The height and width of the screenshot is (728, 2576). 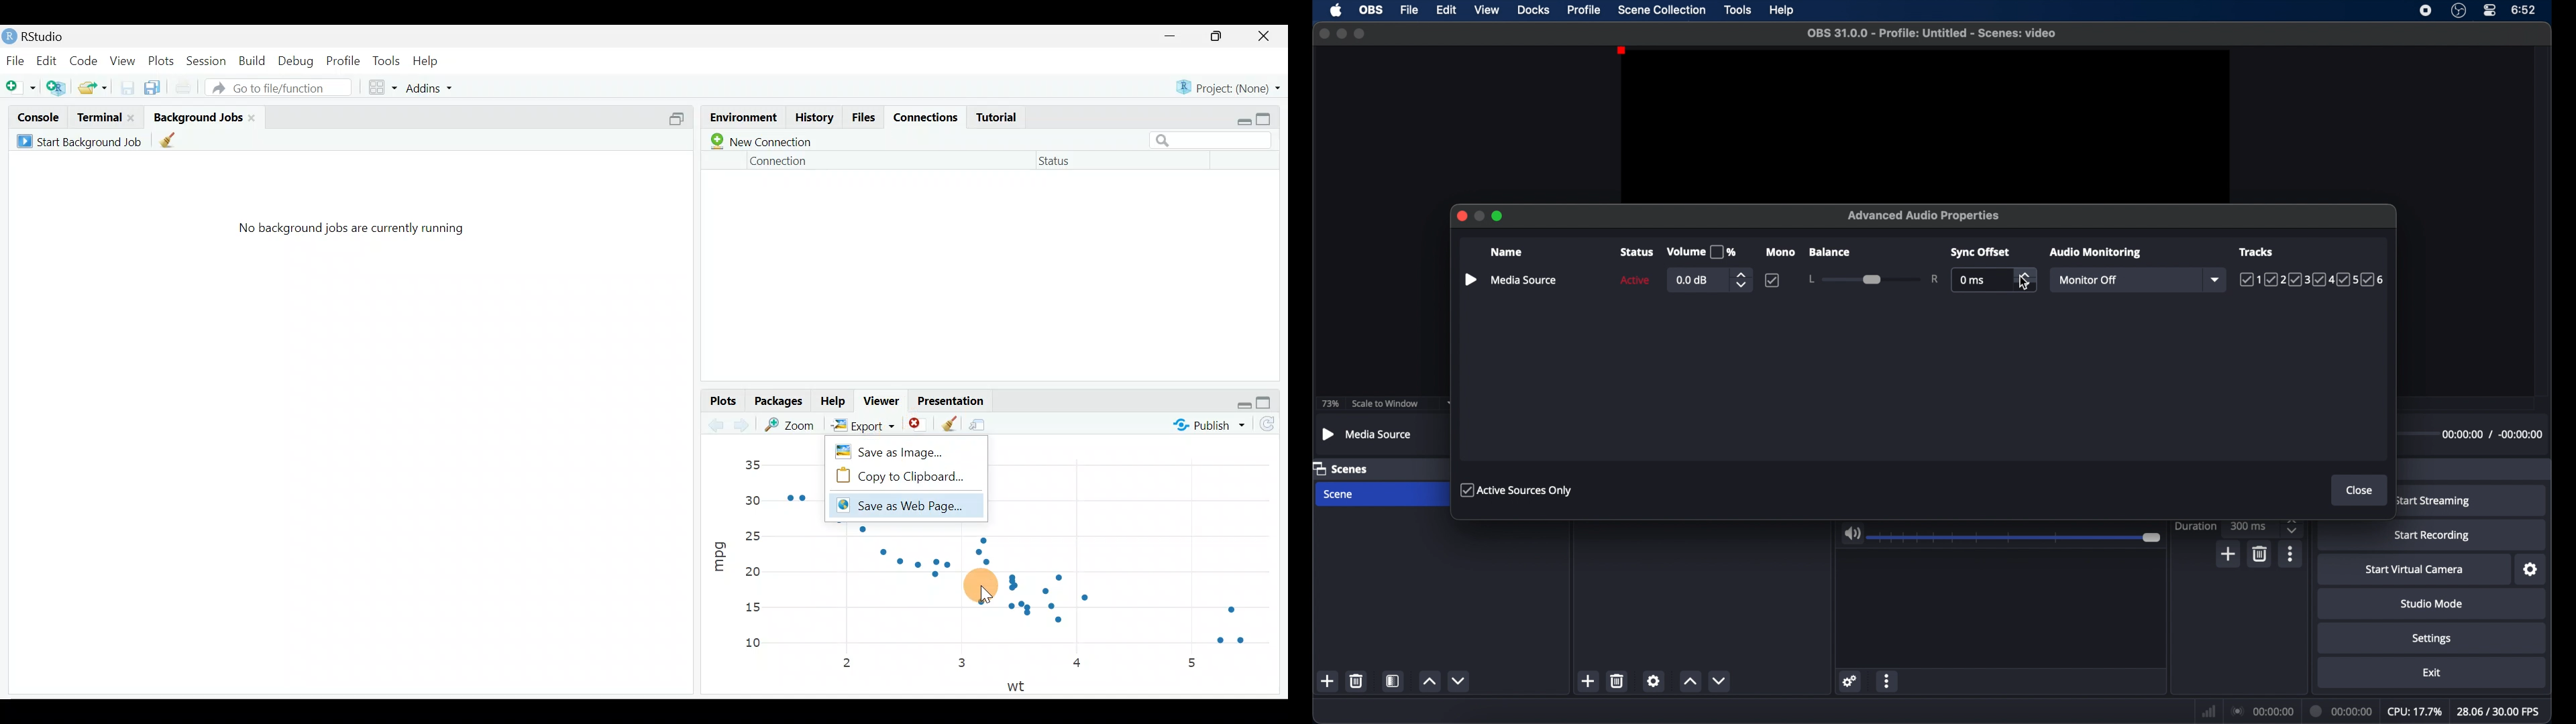 What do you see at coordinates (2432, 501) in the screenshot?
I see `start streaming` at bounding box center [2432, 501].